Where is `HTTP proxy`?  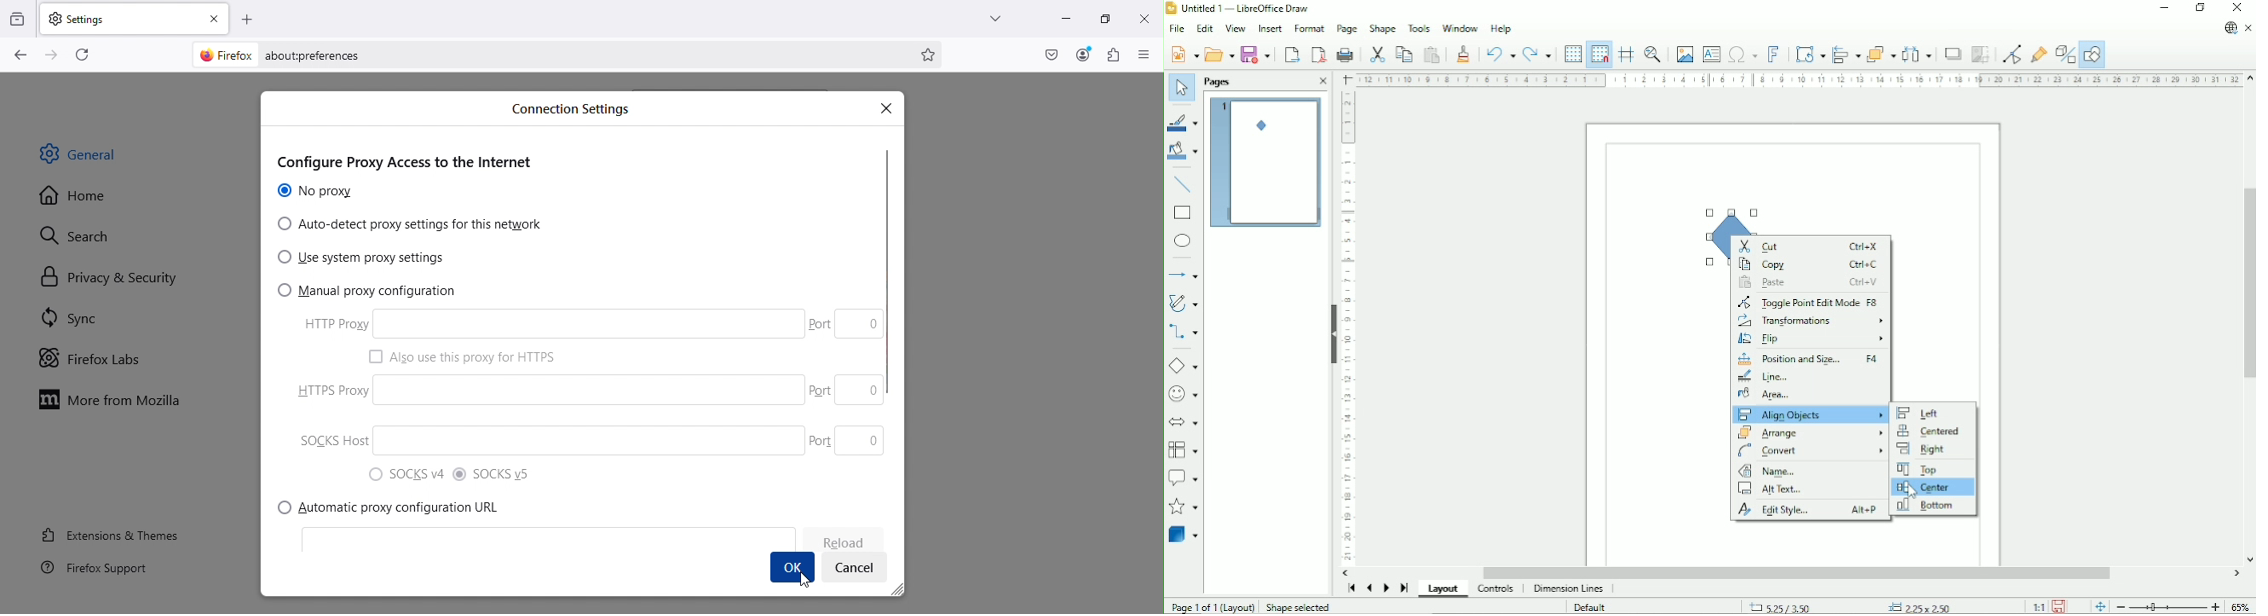 HTTP proxy is located at coordinates (549, 324).